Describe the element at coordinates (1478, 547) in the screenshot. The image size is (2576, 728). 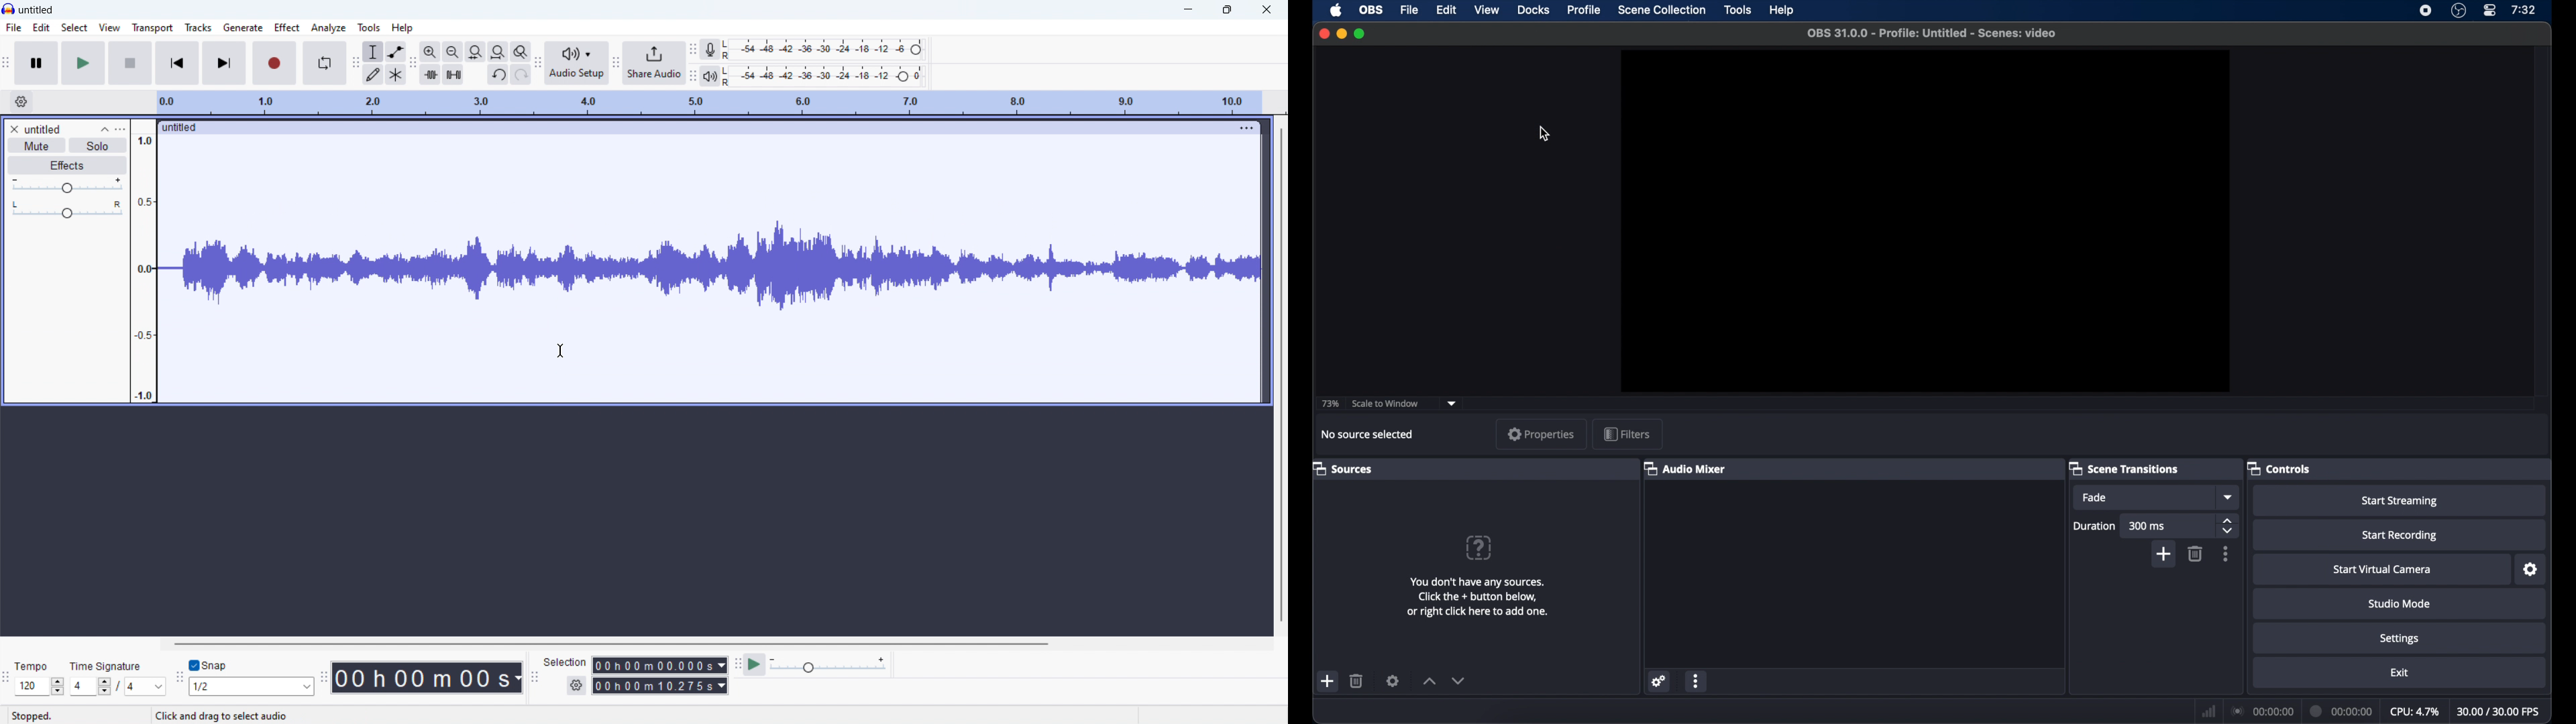
I see `help icon` at that location.